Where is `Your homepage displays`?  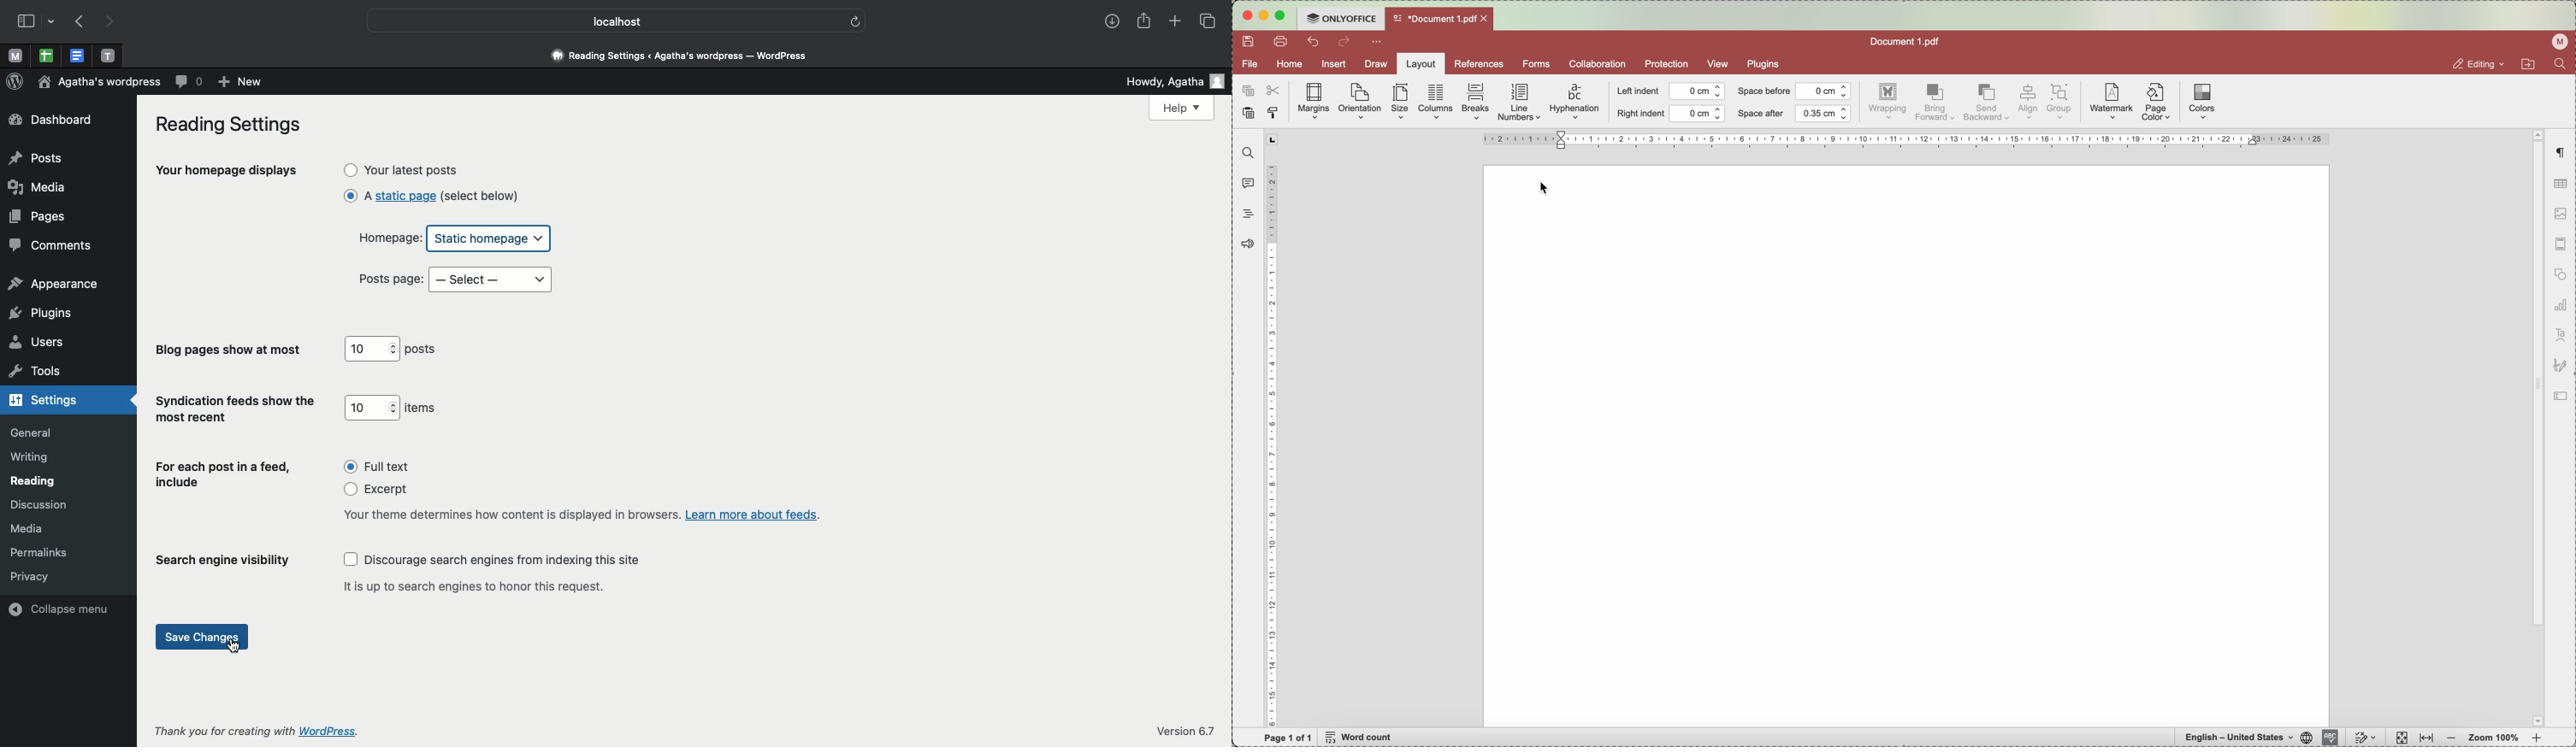
Your homepage displays is located at coordinates (227, 173).